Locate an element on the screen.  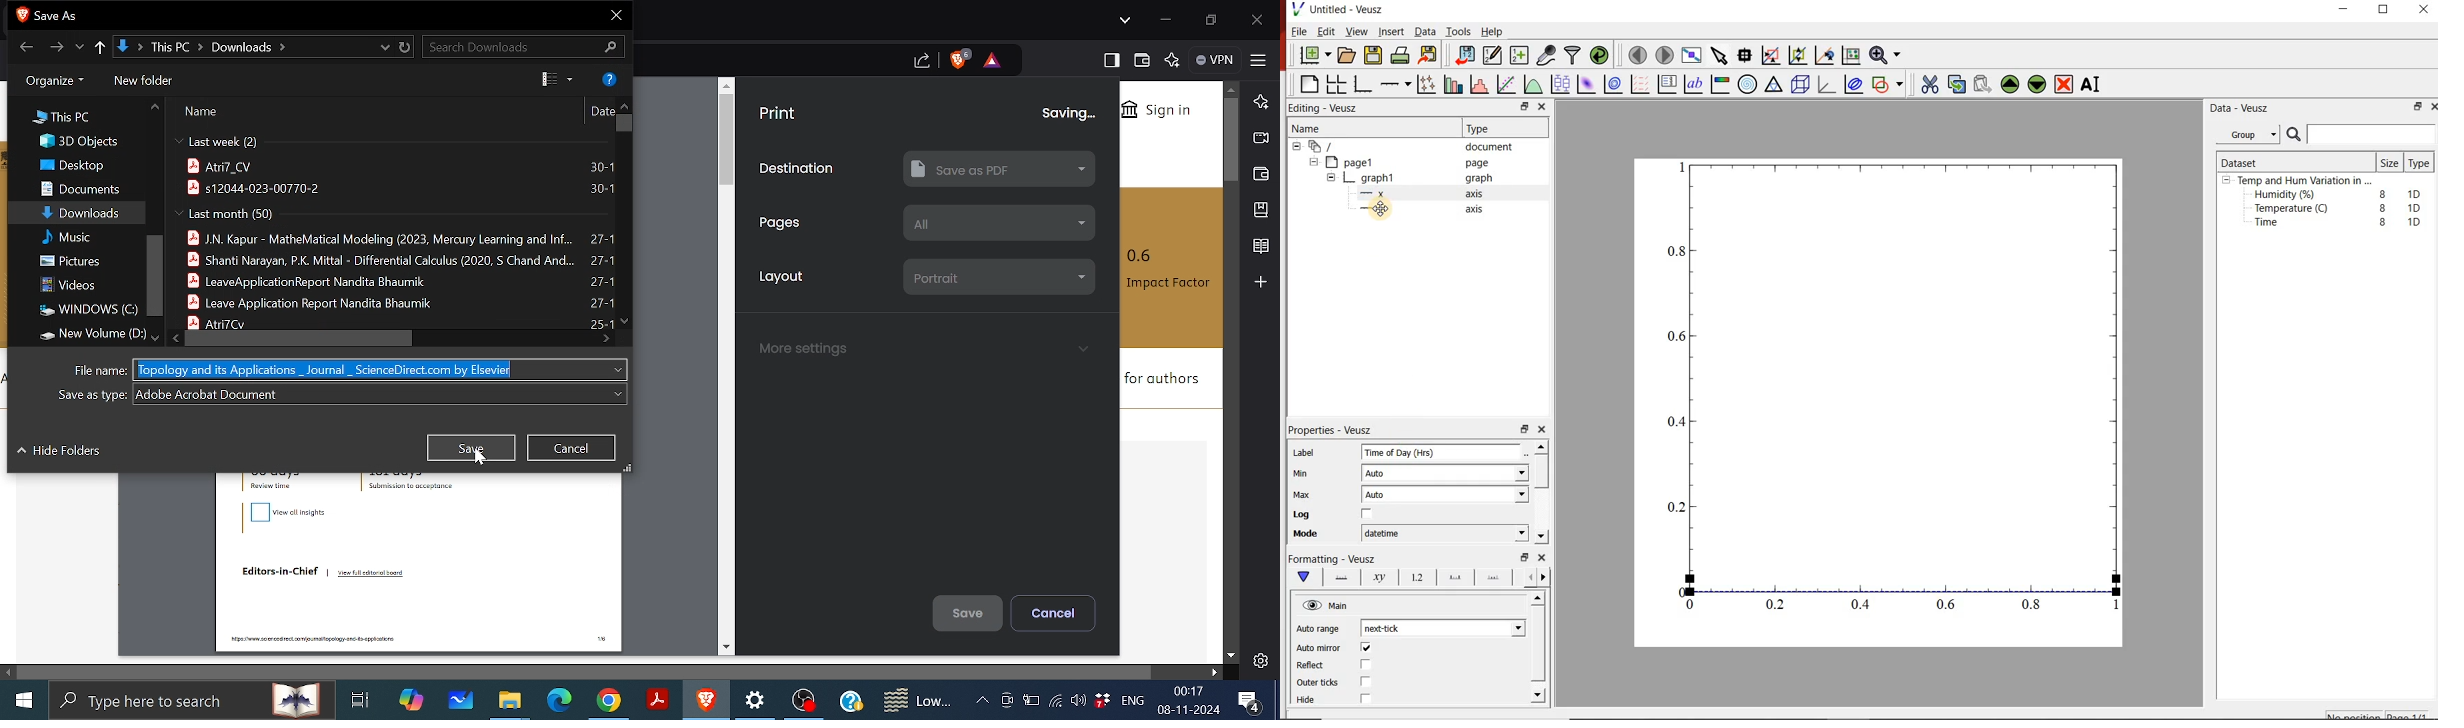
1 is located at coordinates (2112, 608).